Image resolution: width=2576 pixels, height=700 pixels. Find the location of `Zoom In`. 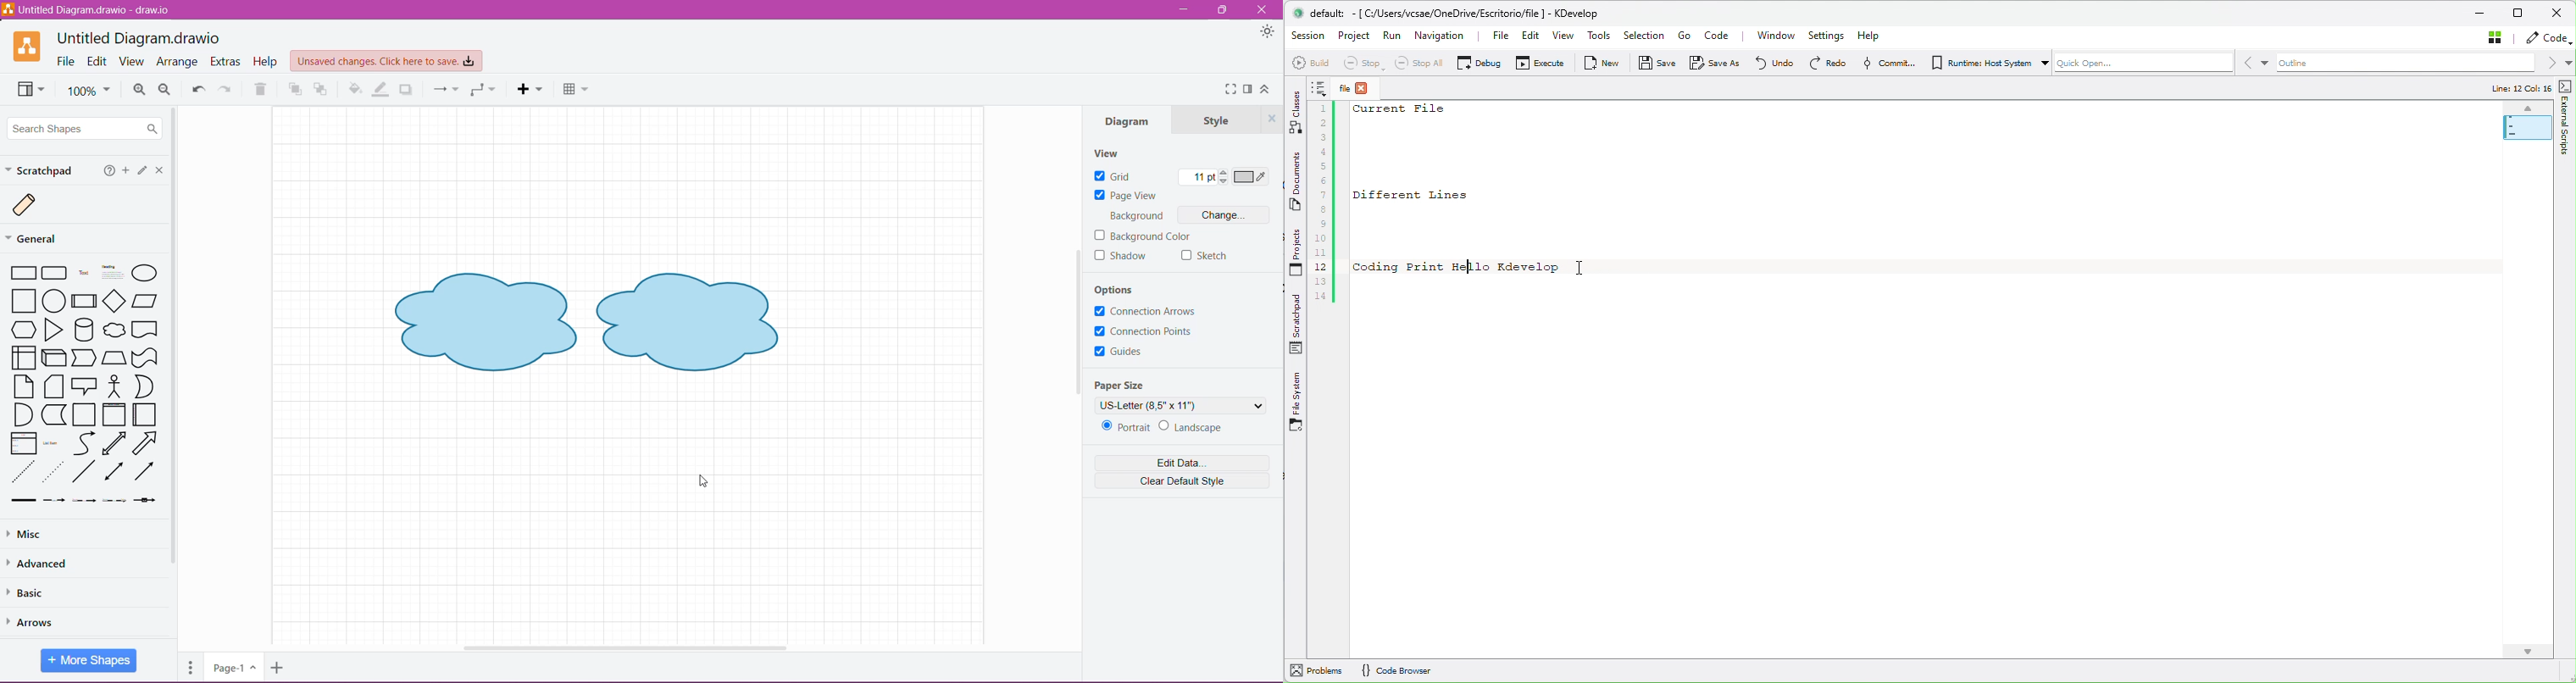

Zoom In is located at coordinates (138, 90).